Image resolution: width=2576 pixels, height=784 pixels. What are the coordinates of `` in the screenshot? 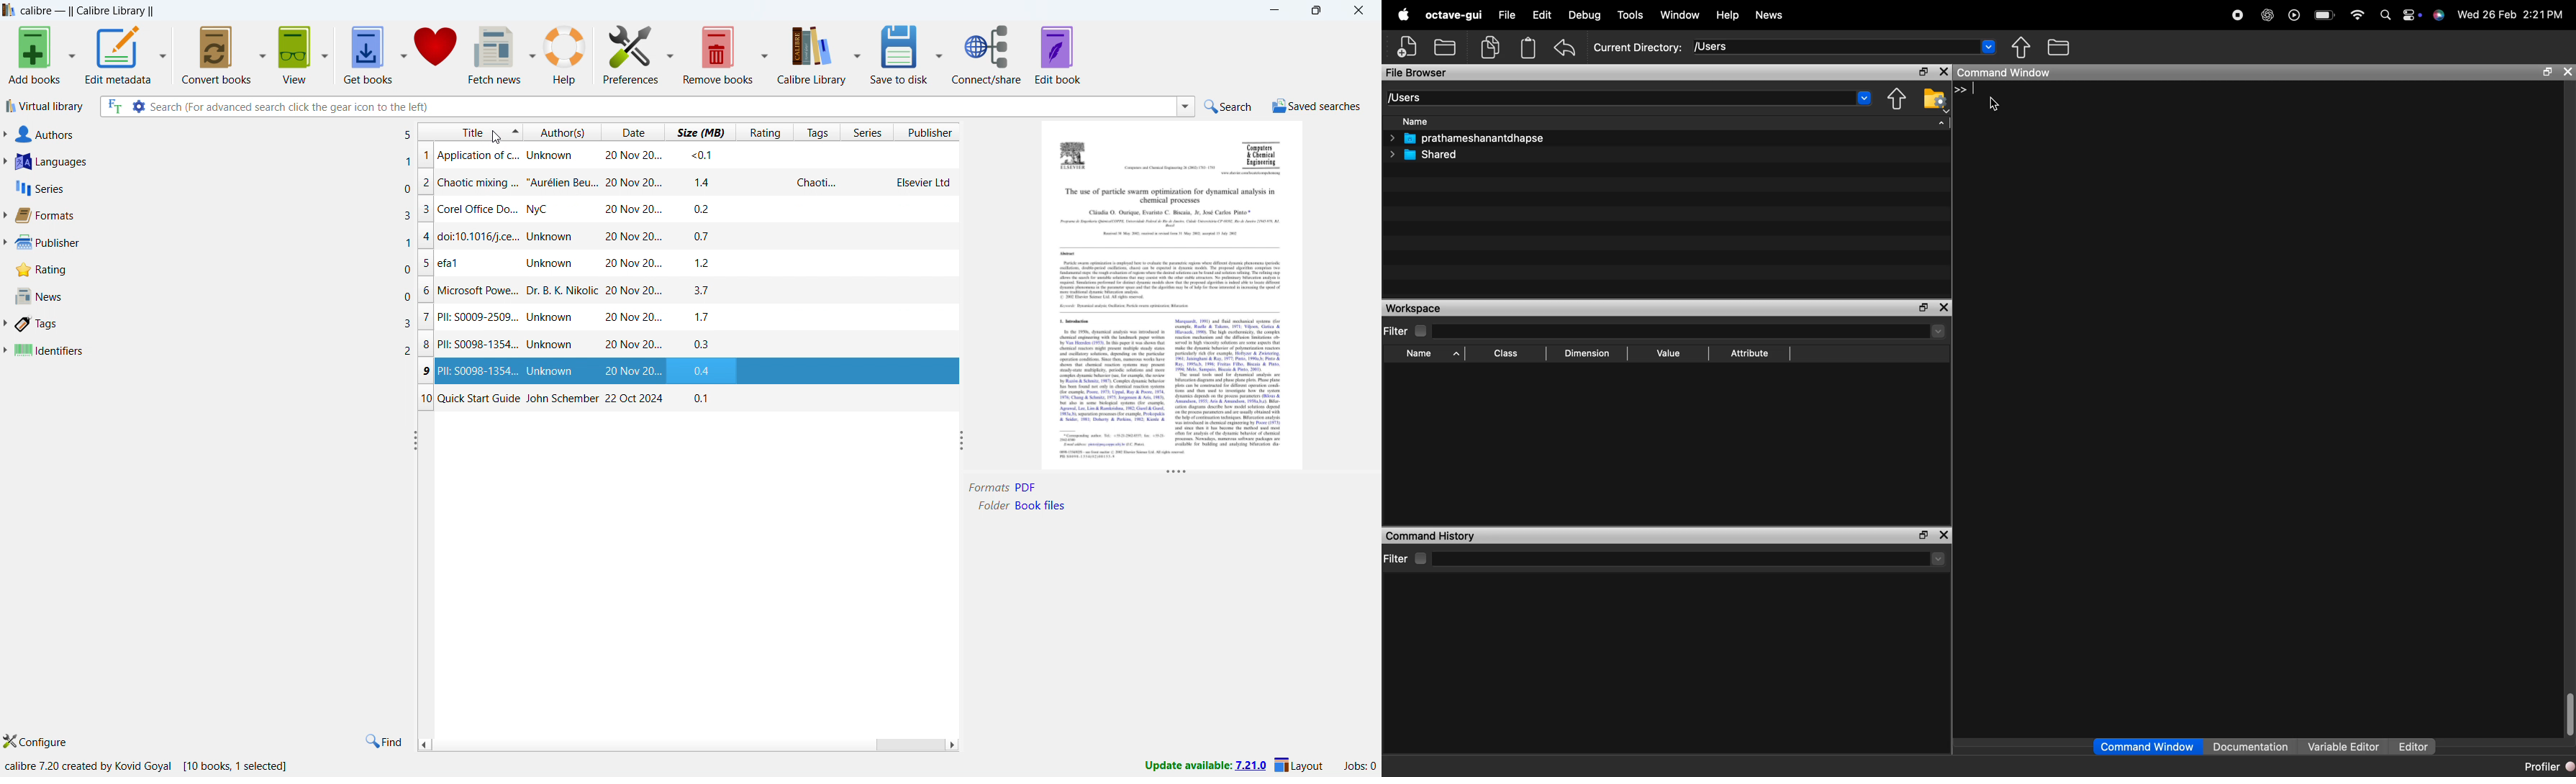 It's located at (1078, 155).